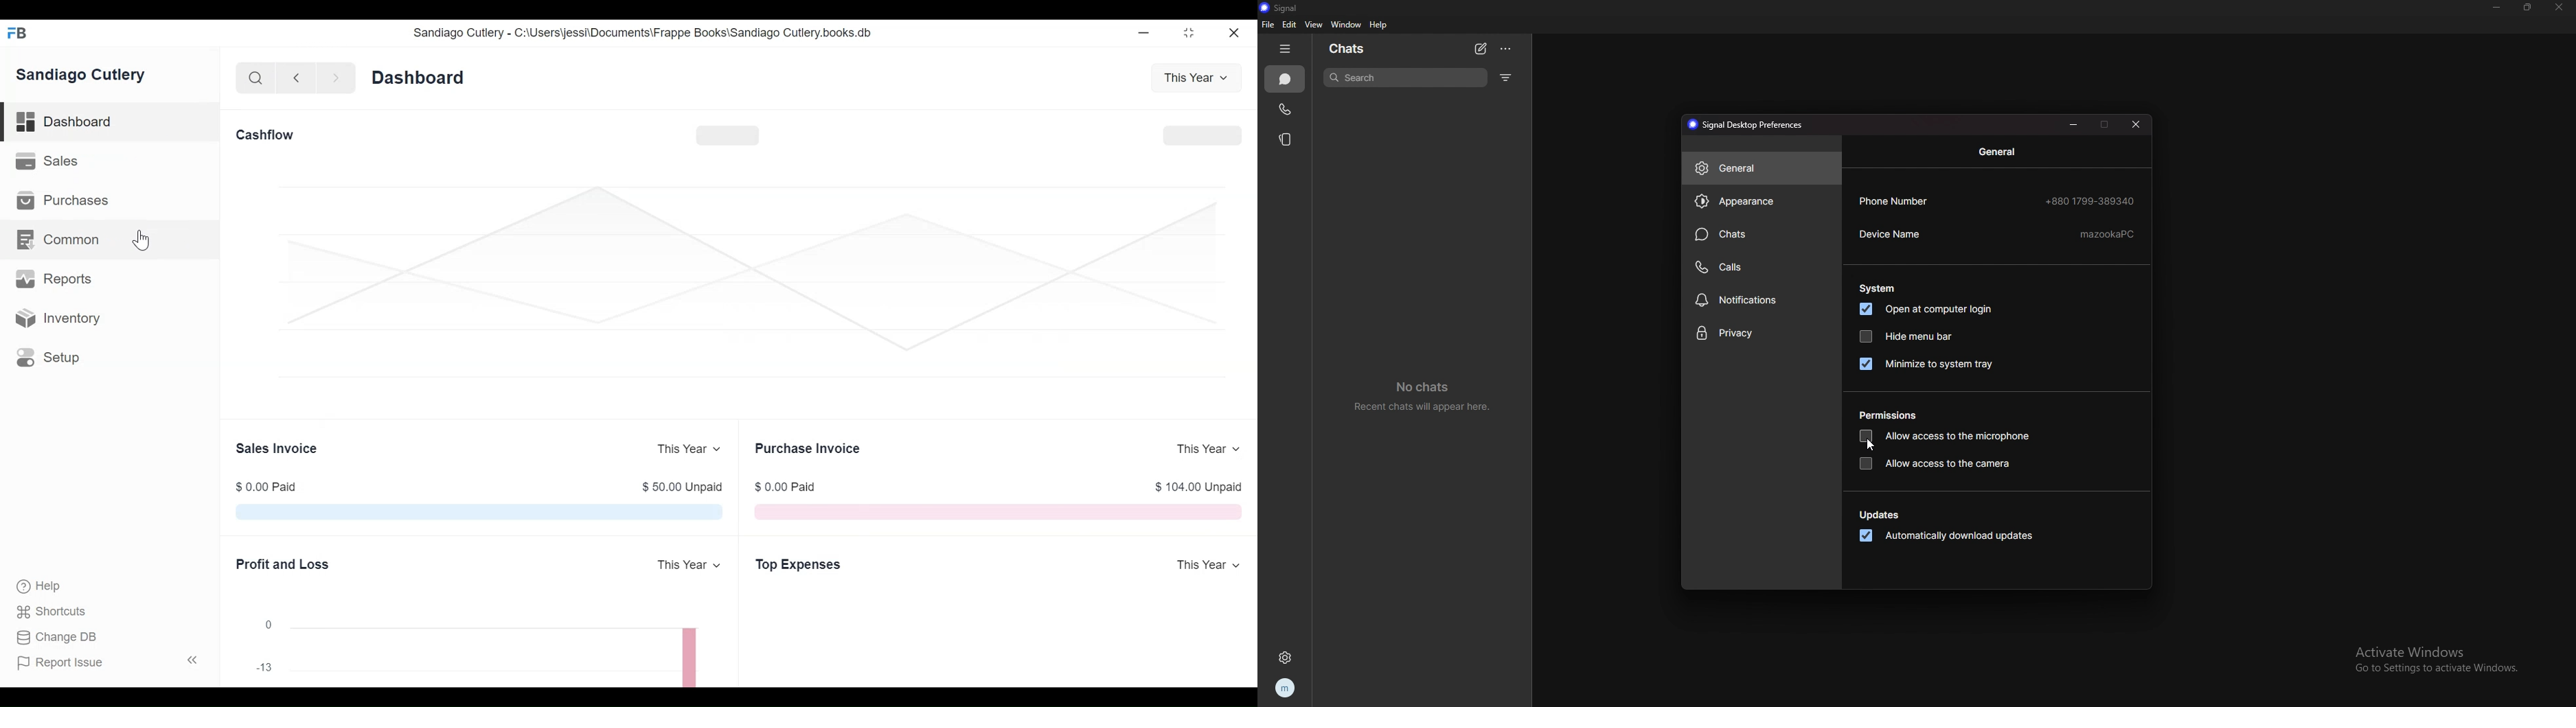 The height and width of the screenshot is (728, 2576). Describe the element at coordinates (53, 279) in the screenshot. I see `Reports` at that location.